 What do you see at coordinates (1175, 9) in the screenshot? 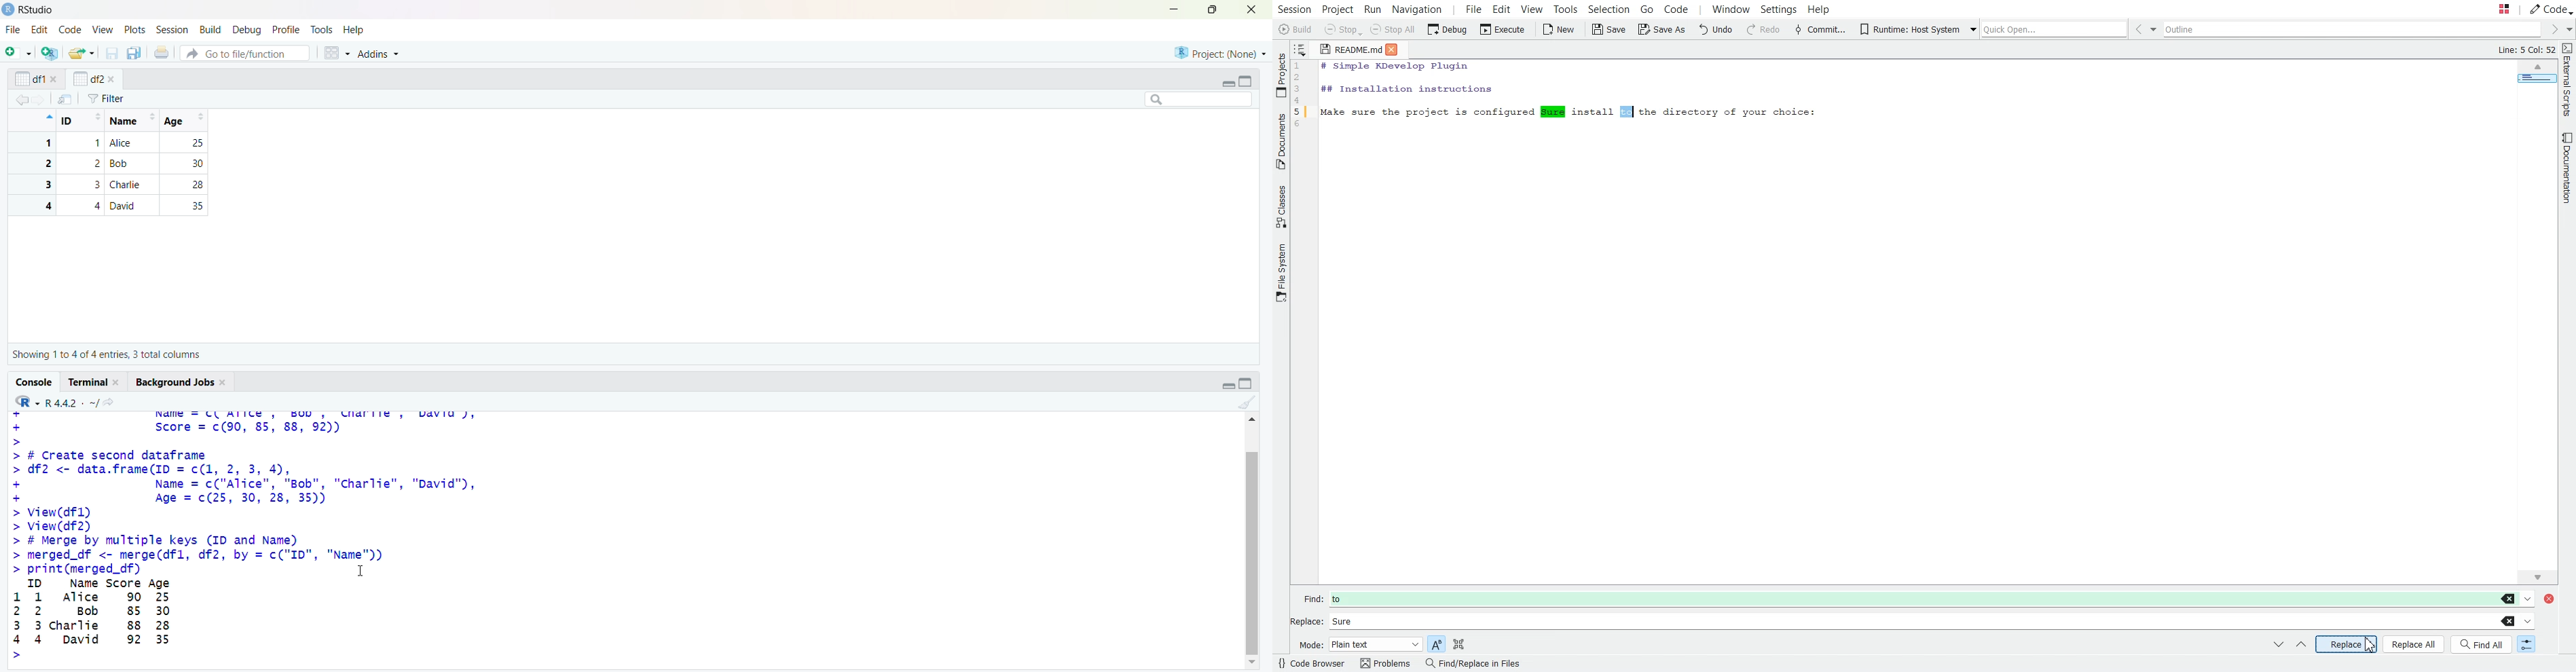
I see `minimise` at bounding box center [1175, 9].